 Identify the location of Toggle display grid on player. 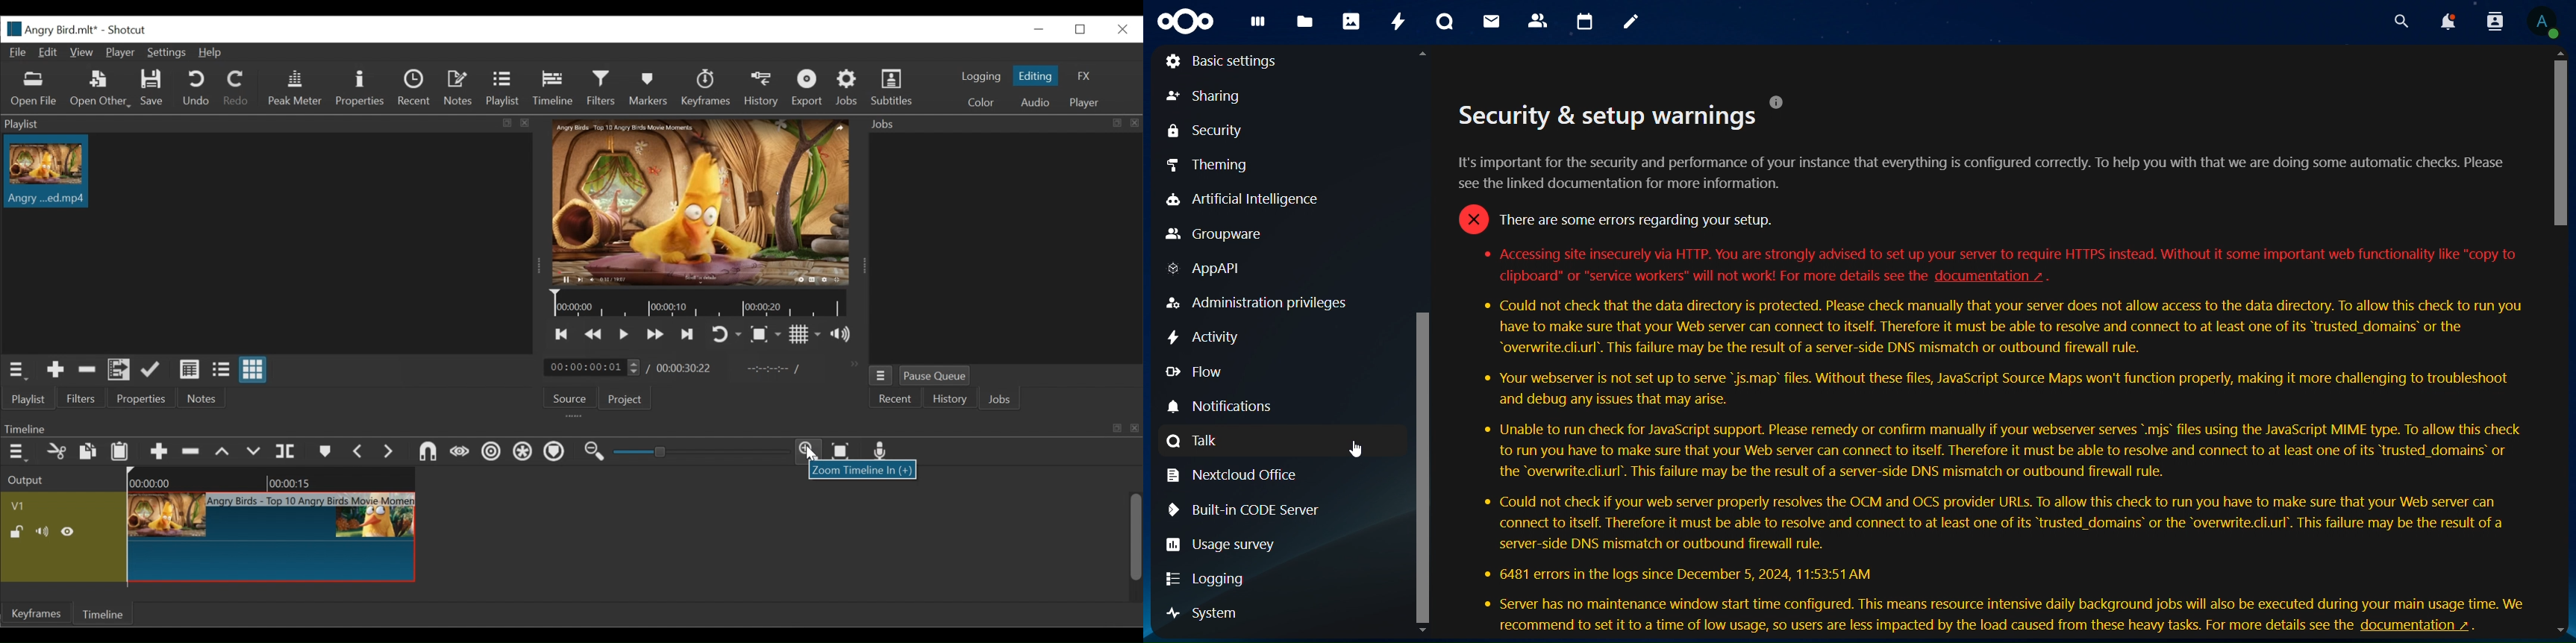
(806, 335).